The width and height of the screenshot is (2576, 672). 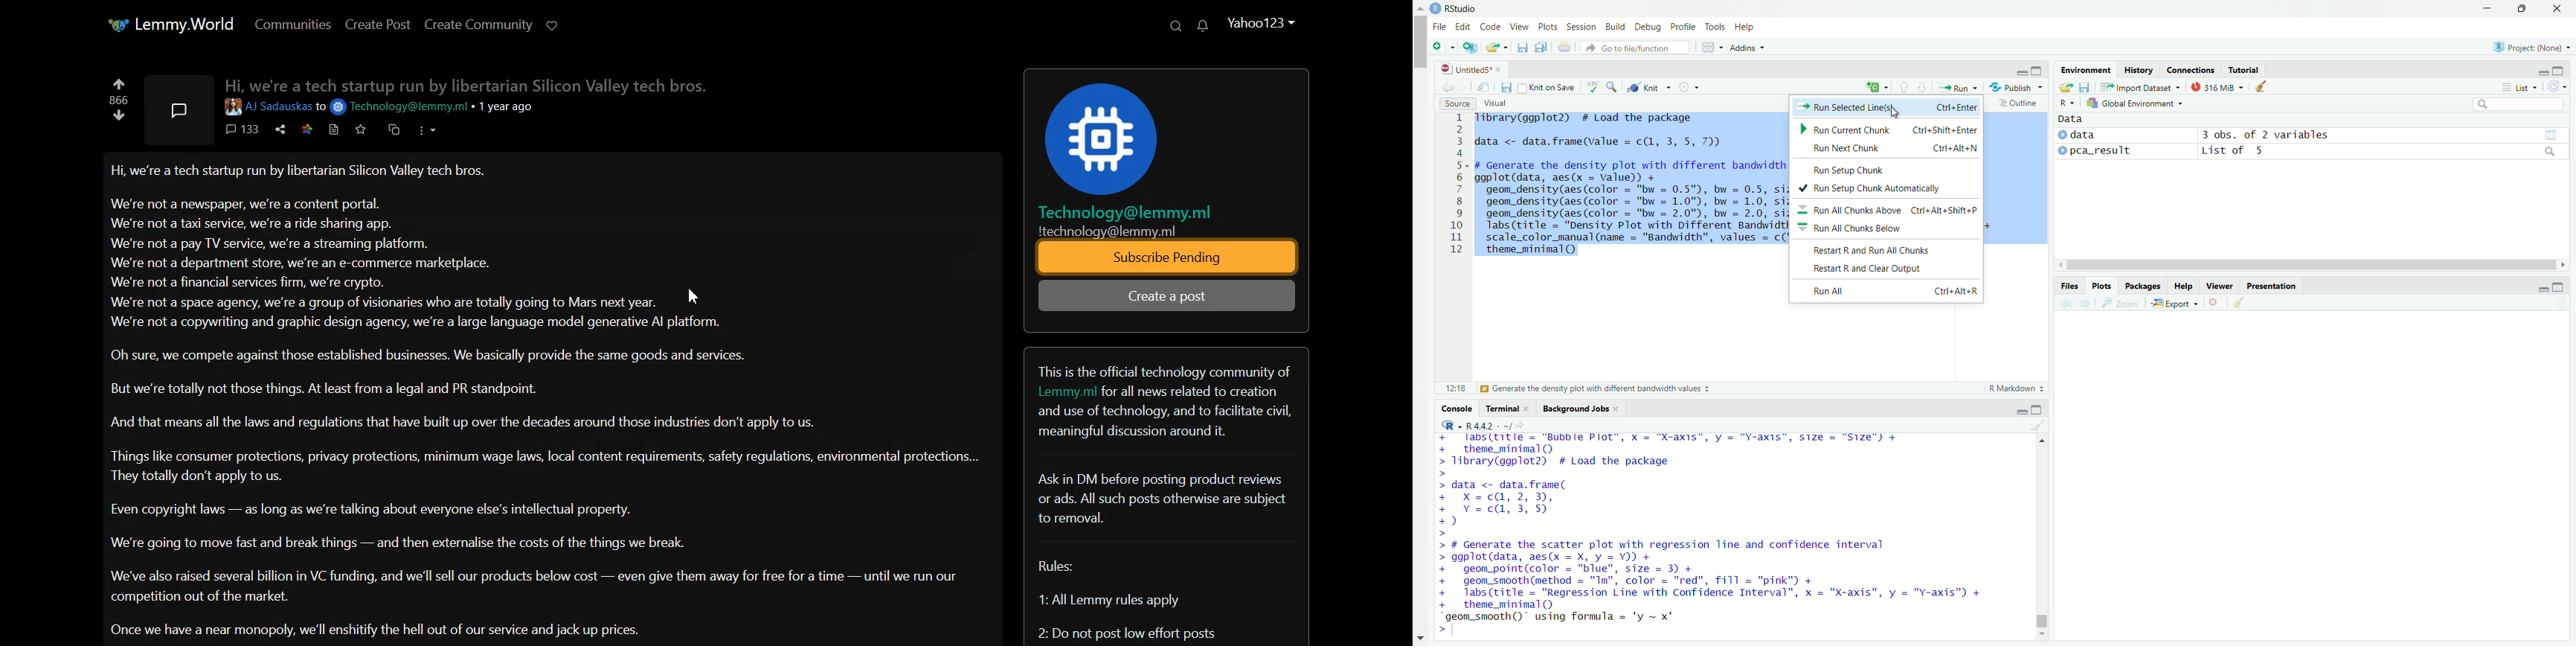 What do you see at coordinates (2085, 87) in the screenshot?
I see `Save workspace as` at bounding box center [2085, 87].